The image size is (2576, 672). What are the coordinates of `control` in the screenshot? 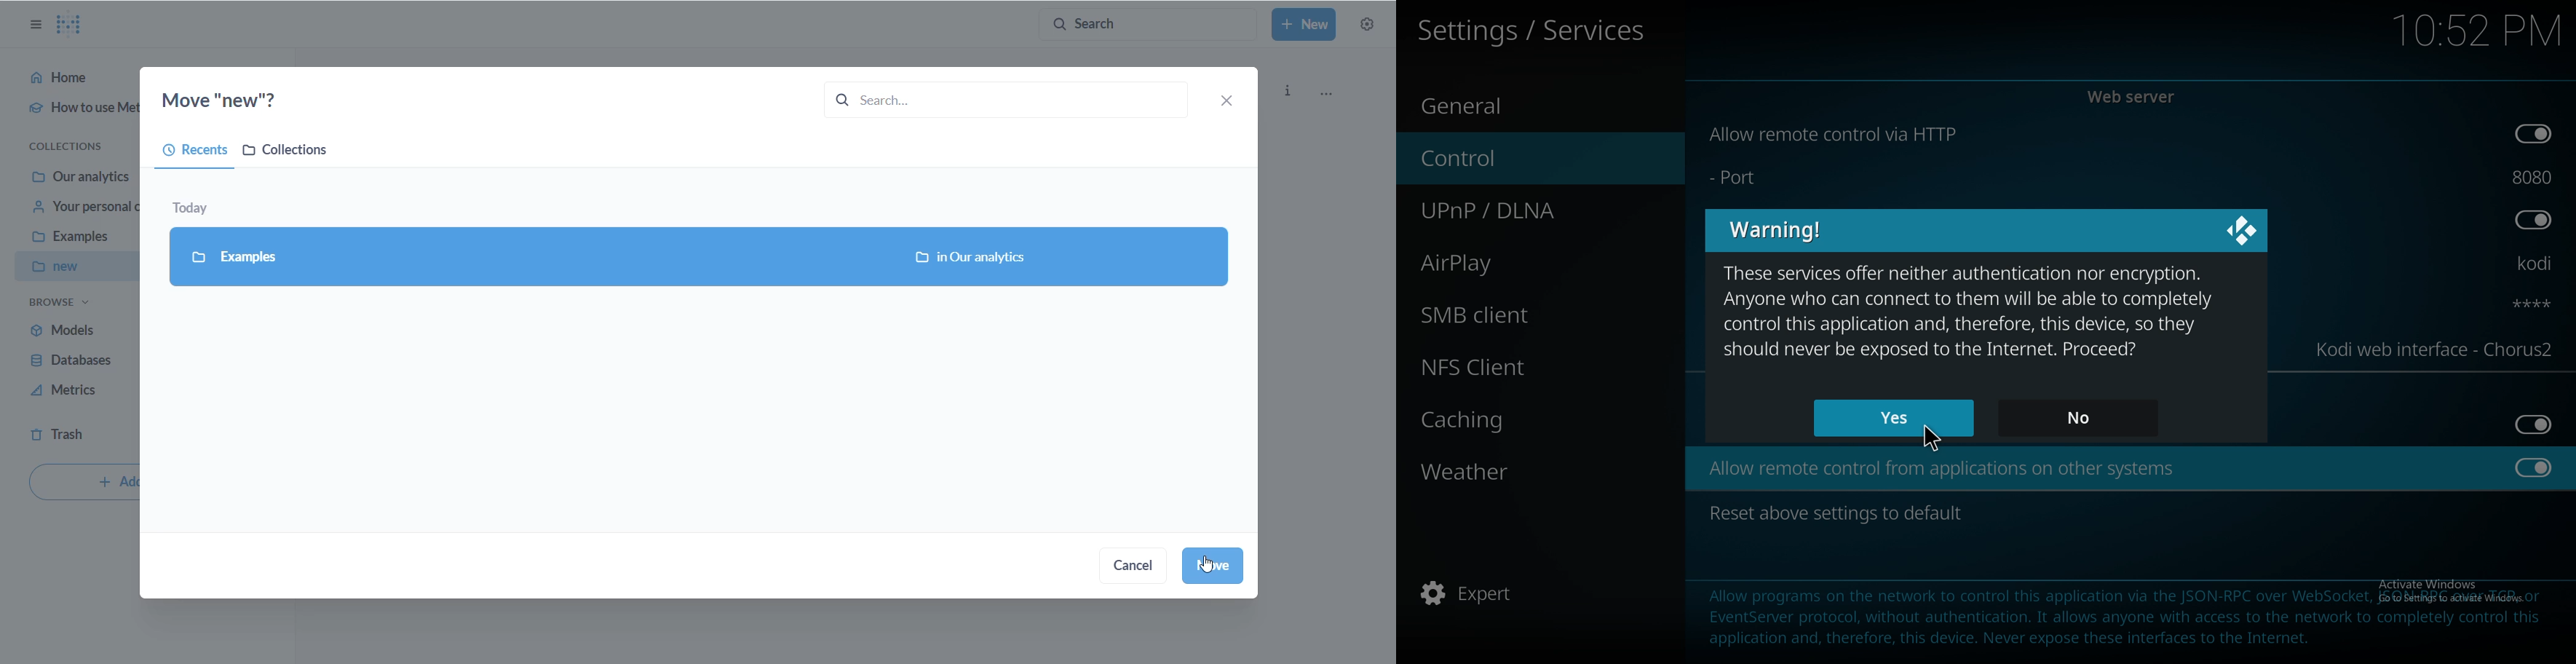 It's located at (1522, 159).